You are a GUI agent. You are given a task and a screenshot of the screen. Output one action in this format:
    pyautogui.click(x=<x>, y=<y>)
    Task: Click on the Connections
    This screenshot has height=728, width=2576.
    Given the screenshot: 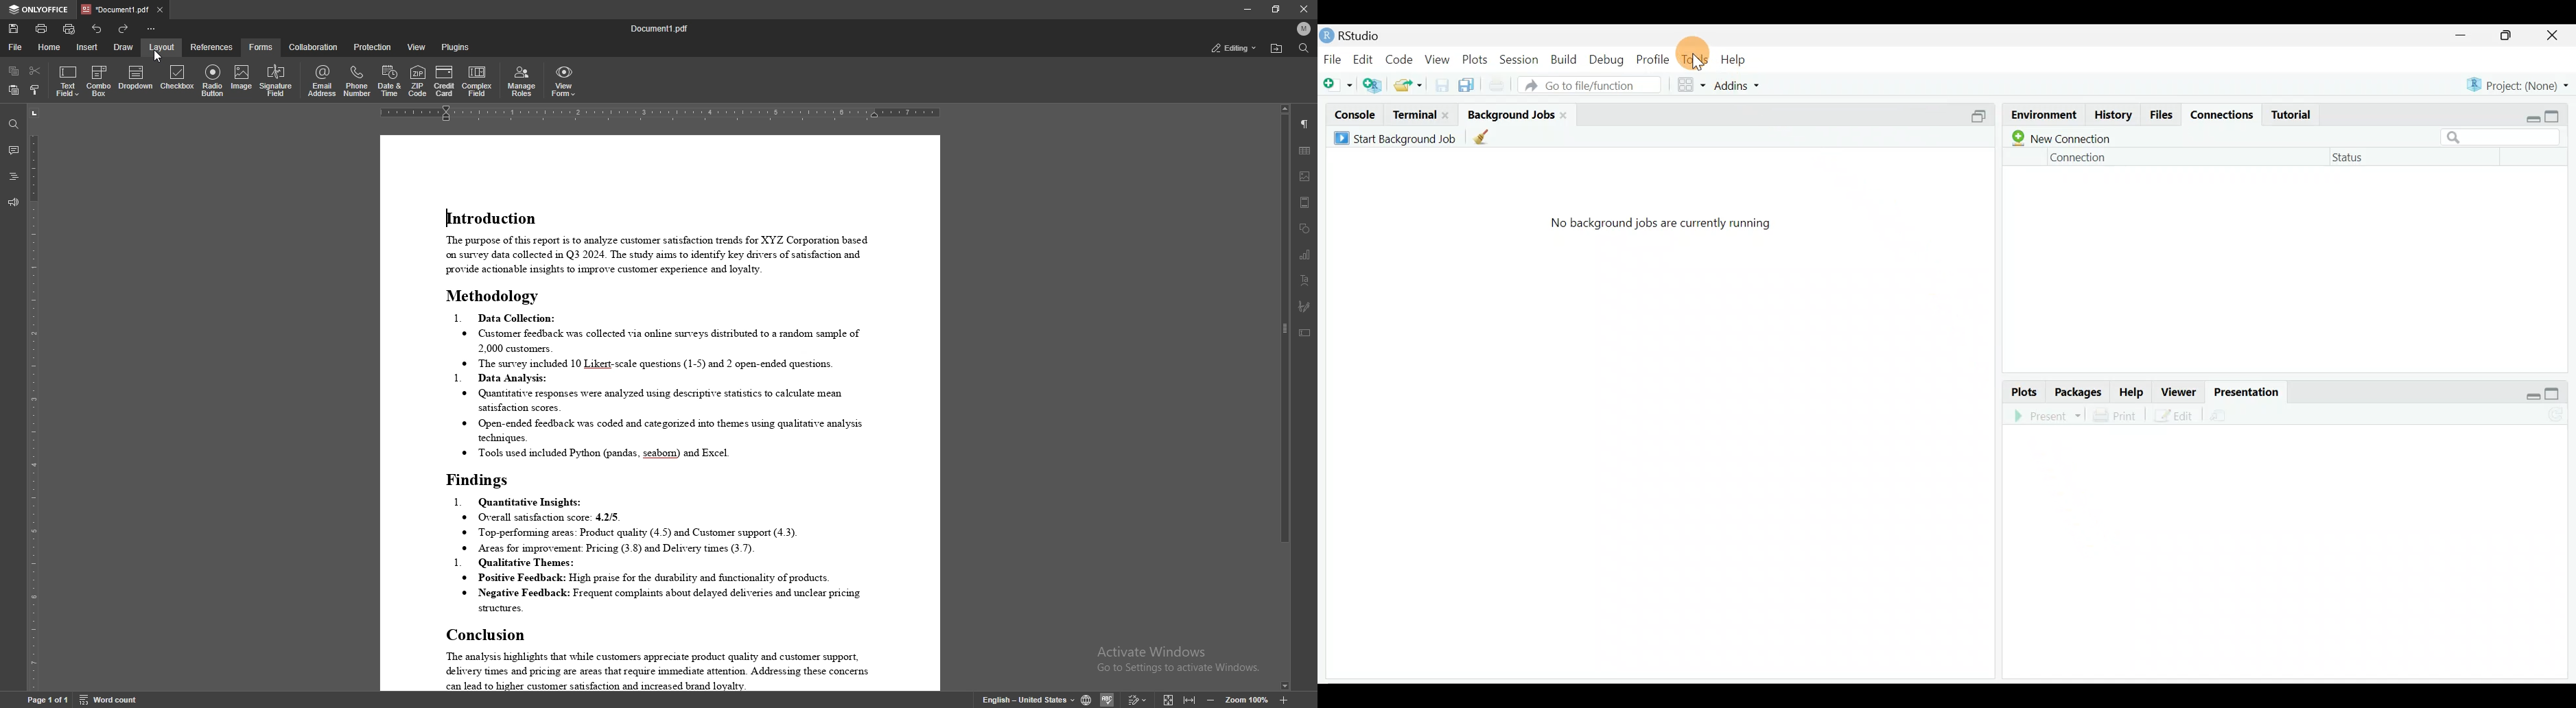 What is the action you would take?
    pyautogui.click(x=2223, y=115)
    